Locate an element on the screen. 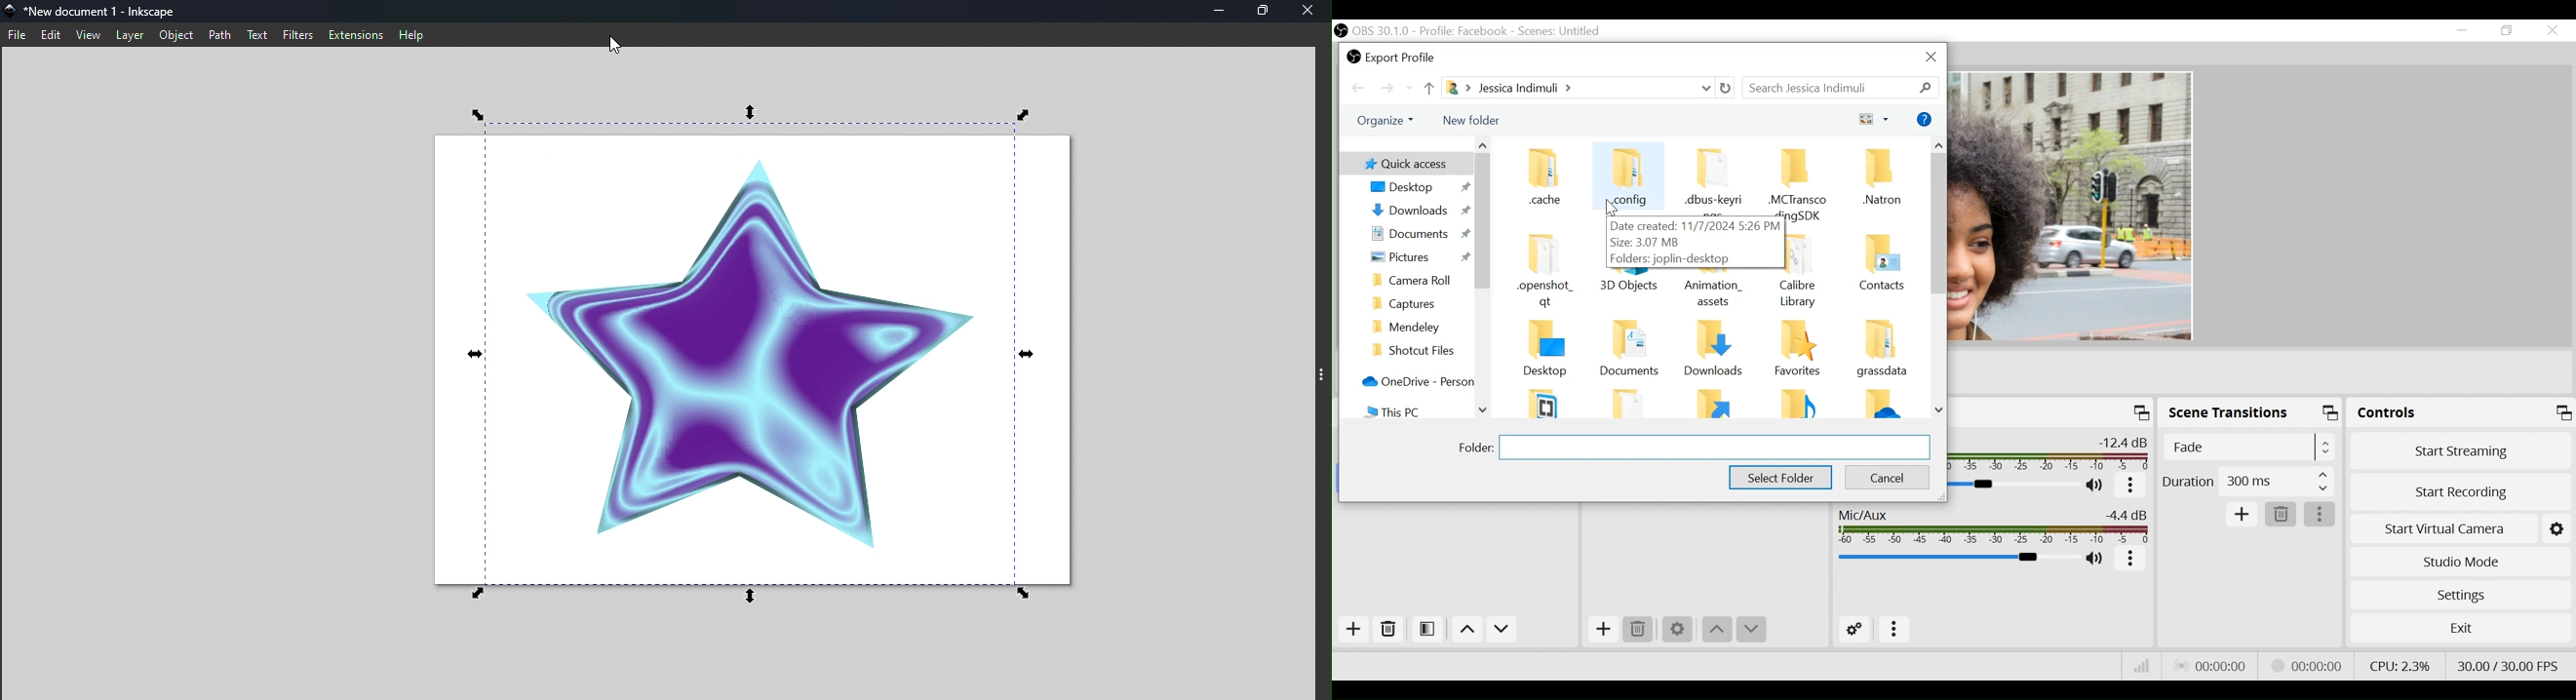 The width and height of the screenshot is (2576, 700). File Path is located at coordinates (1578, 89).